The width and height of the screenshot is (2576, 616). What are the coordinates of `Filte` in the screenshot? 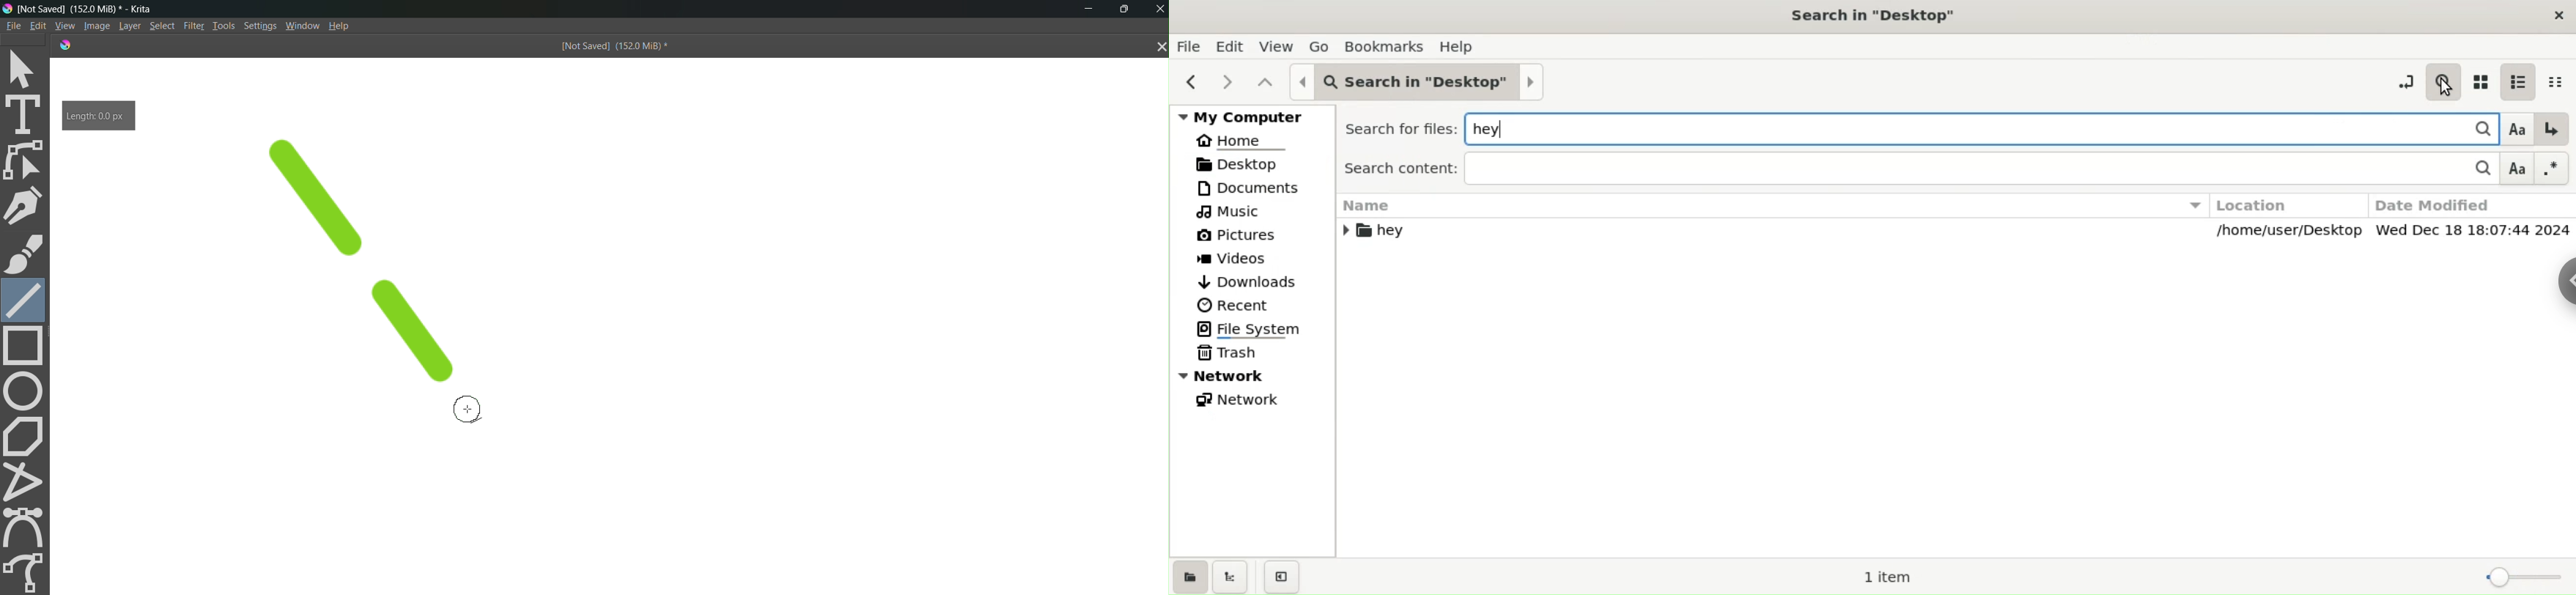 It's located at (191, 25).